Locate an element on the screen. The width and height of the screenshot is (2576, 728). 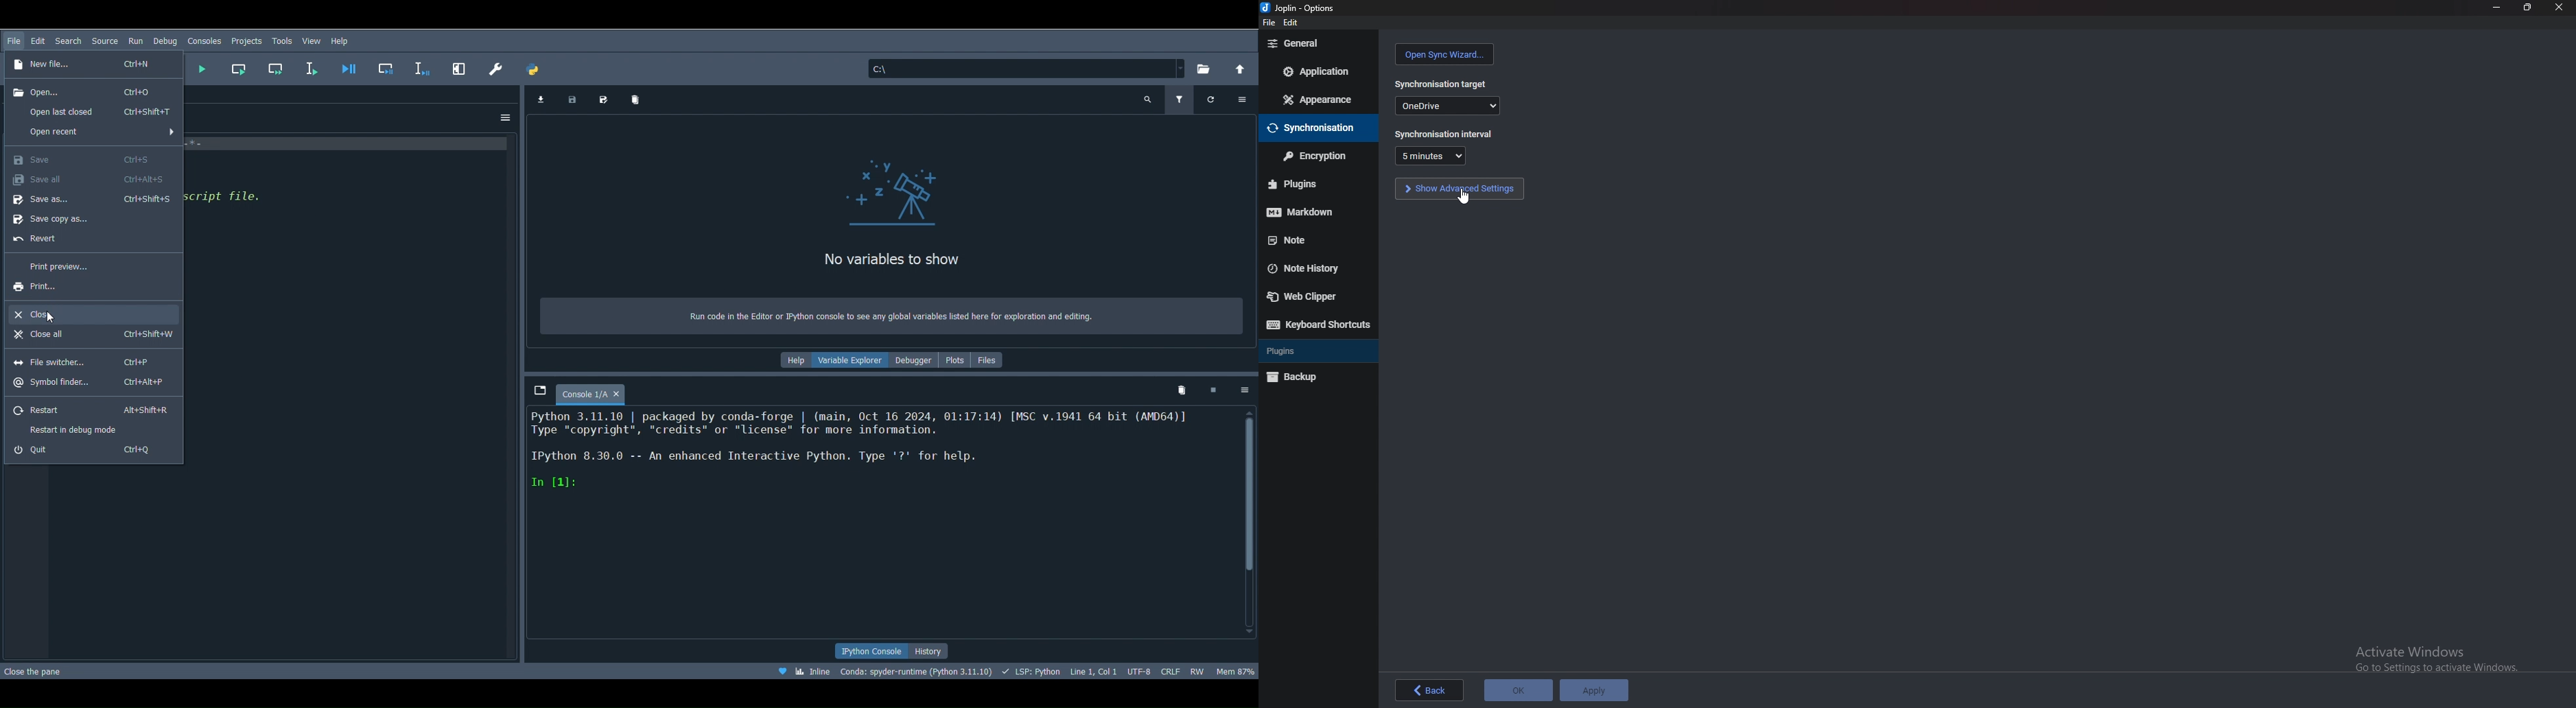
Run is located at coordinates (135, 41).